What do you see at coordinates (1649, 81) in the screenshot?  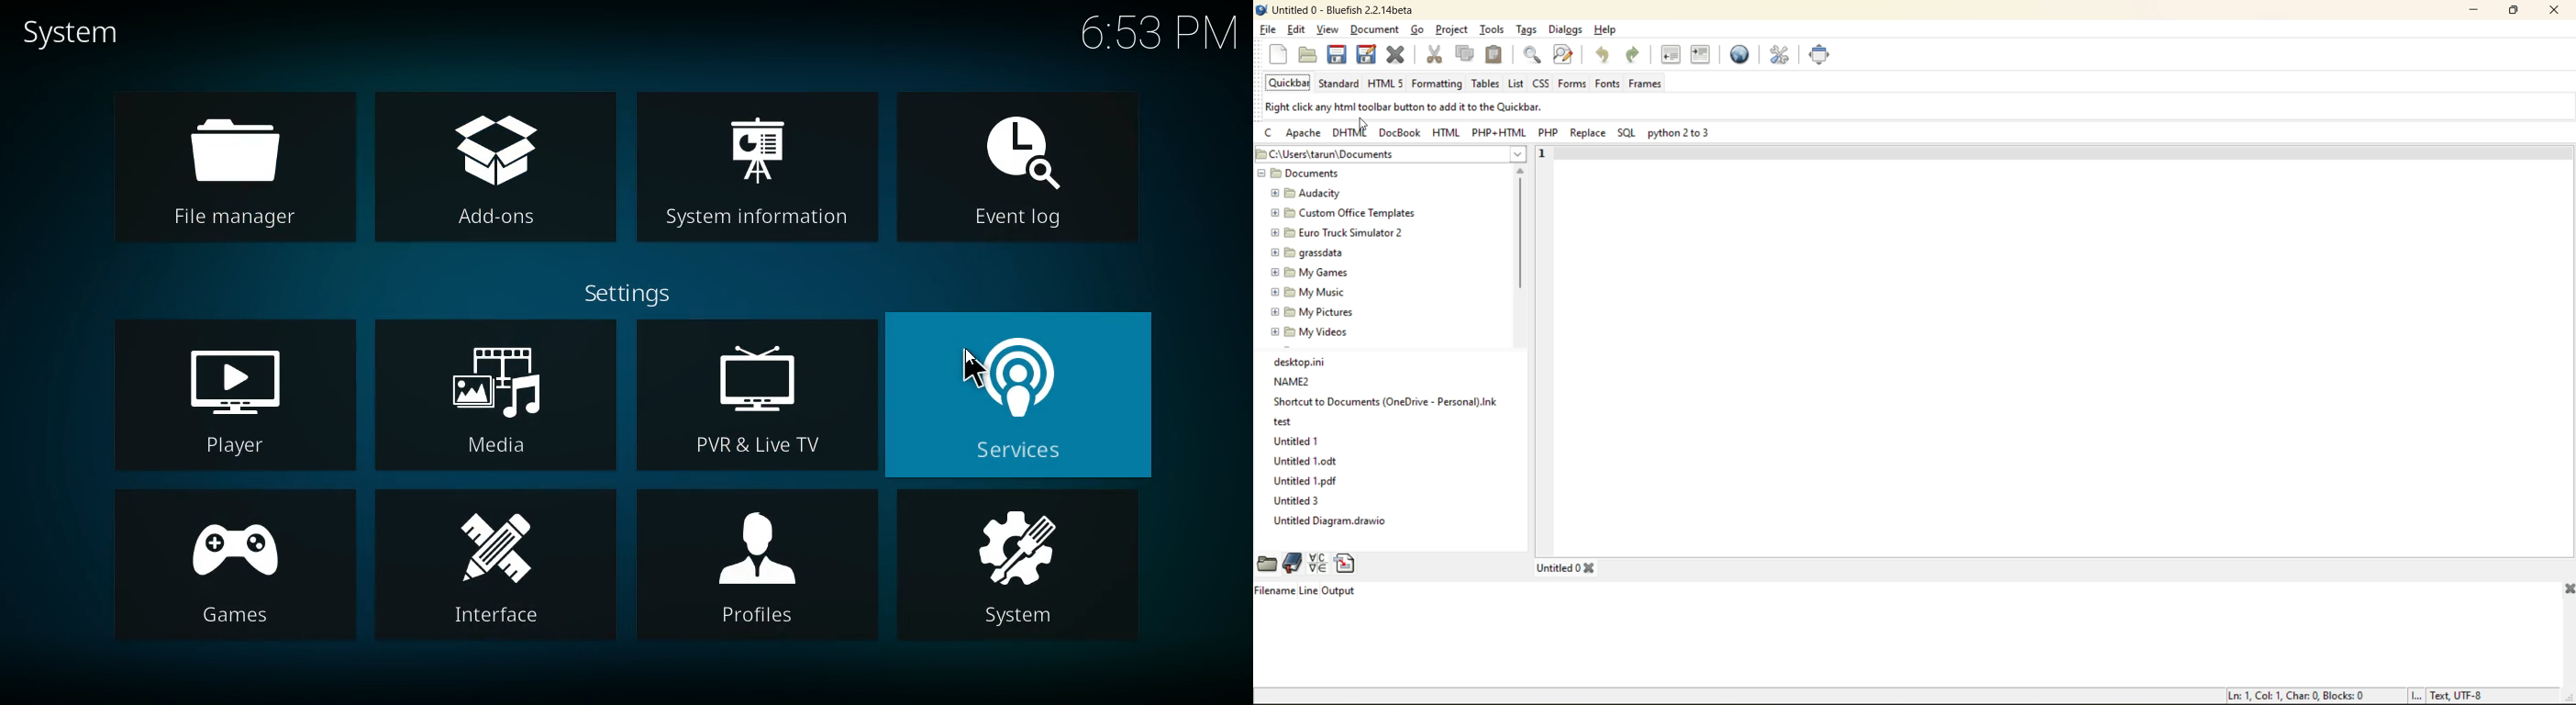 I see `frames` at bounding box center [1649, 81].